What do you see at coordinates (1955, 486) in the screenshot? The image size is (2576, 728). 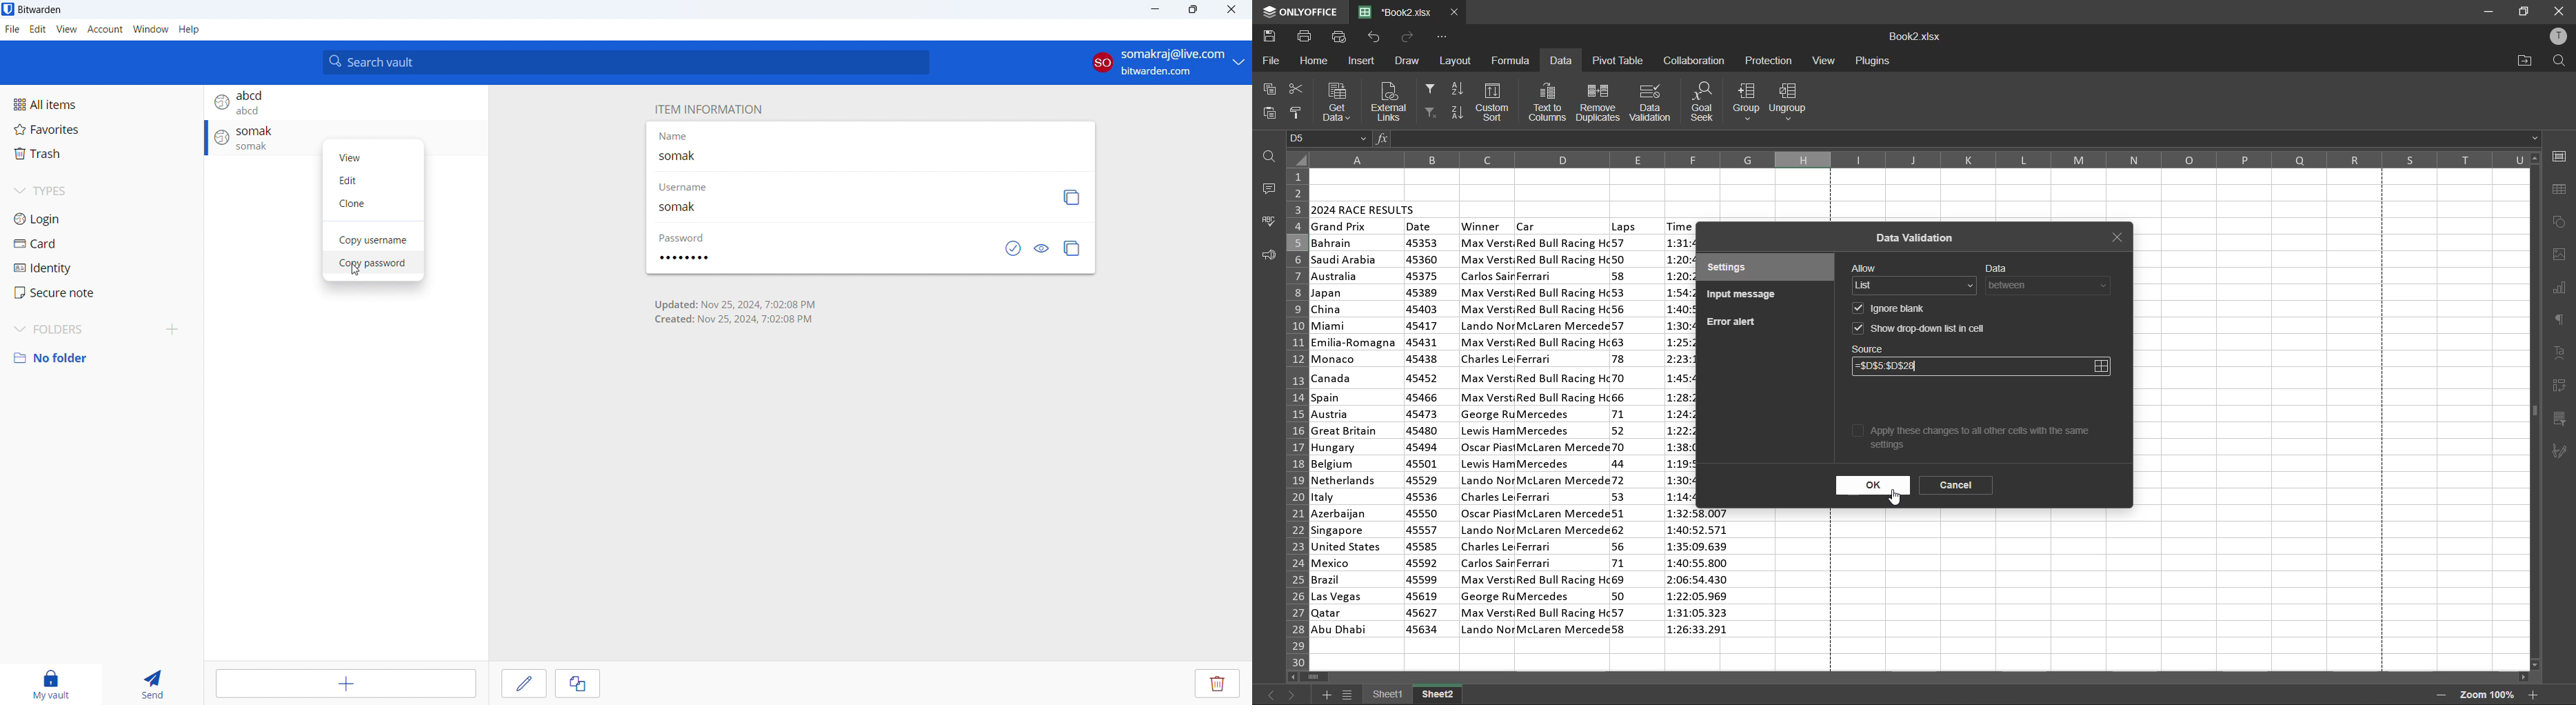 I see `cancel` at bounding box center [1955, 486].